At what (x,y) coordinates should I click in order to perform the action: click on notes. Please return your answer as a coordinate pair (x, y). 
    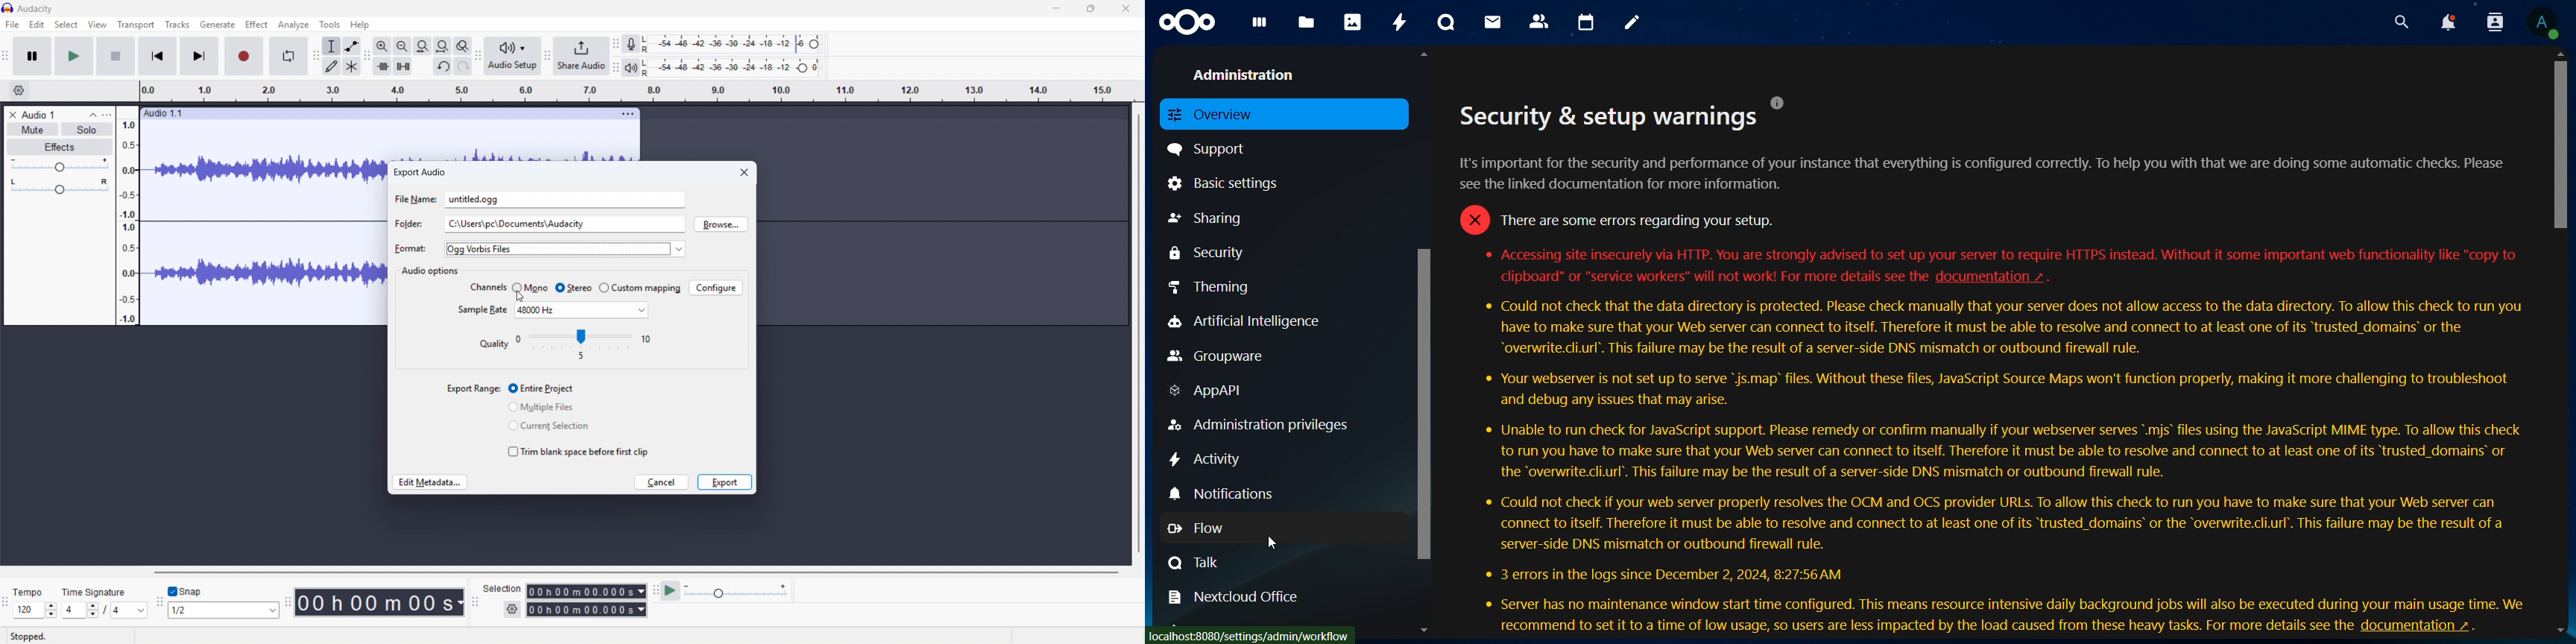
    Looking at the image, I should click on (1635, 23).